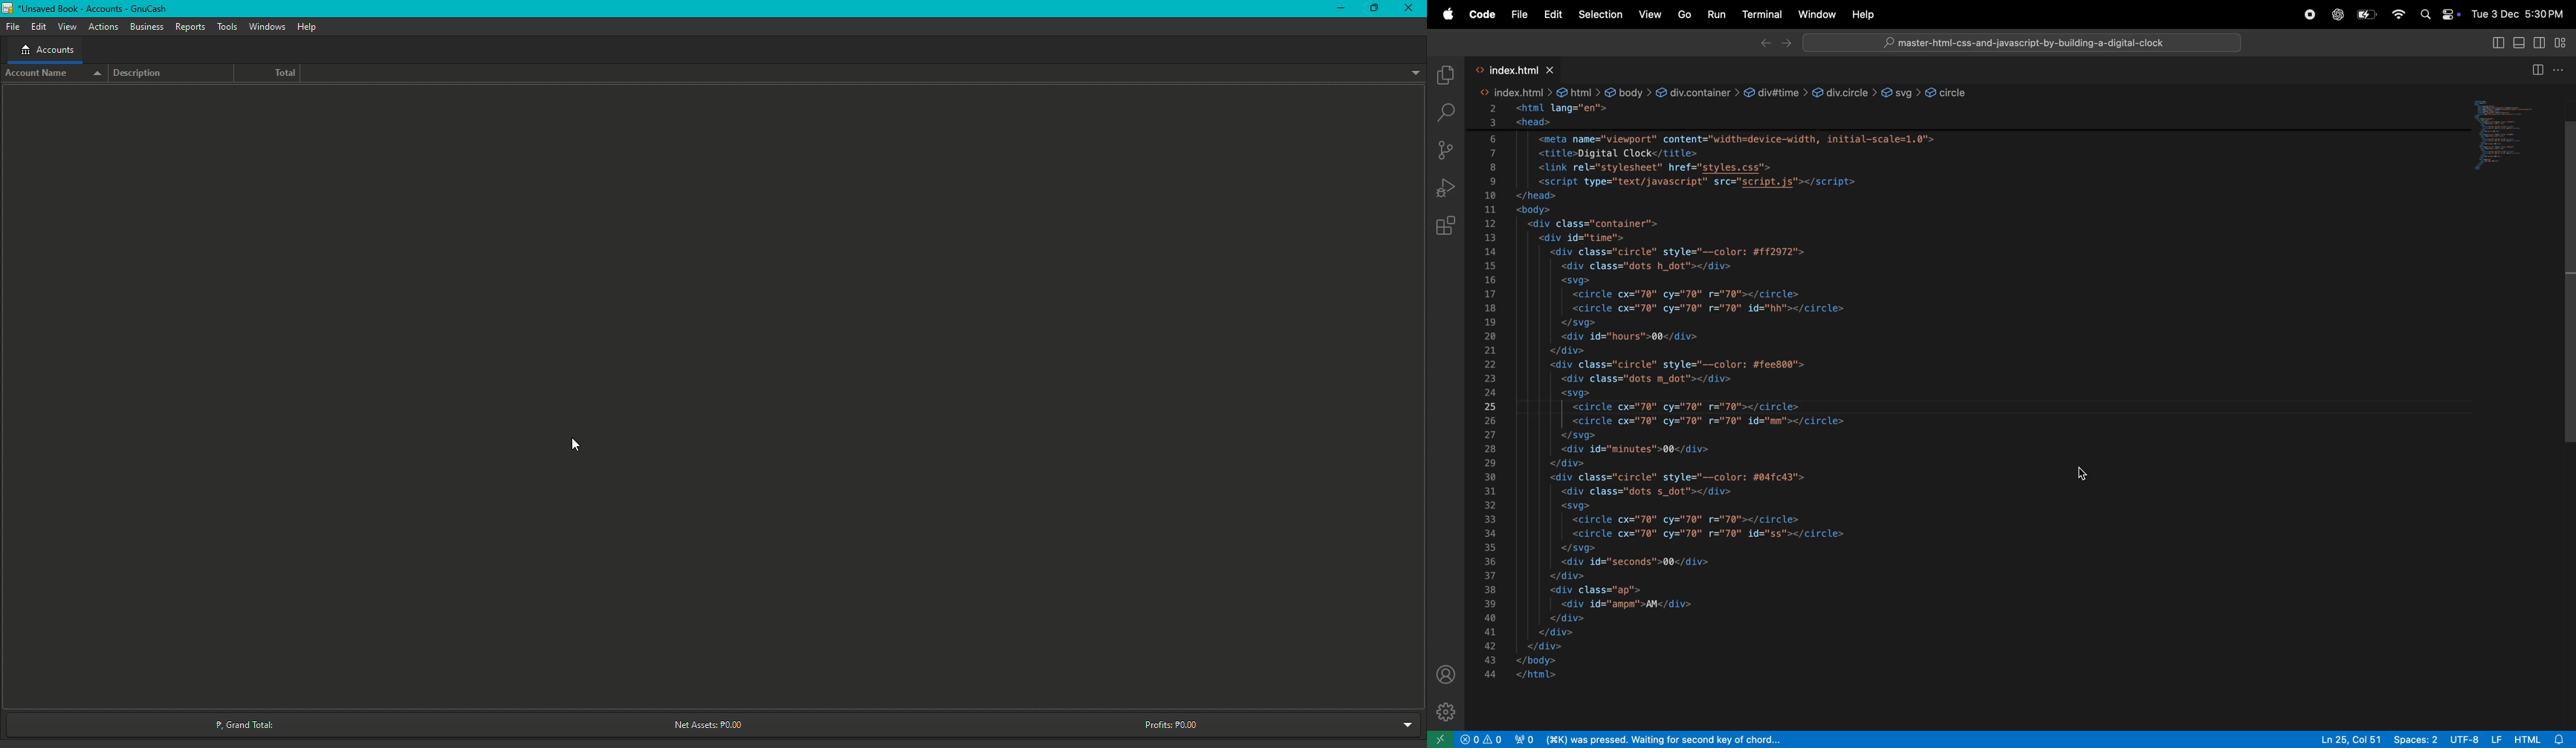 The image size is (2576, 756). I want to click on search, so click(1446, 111).